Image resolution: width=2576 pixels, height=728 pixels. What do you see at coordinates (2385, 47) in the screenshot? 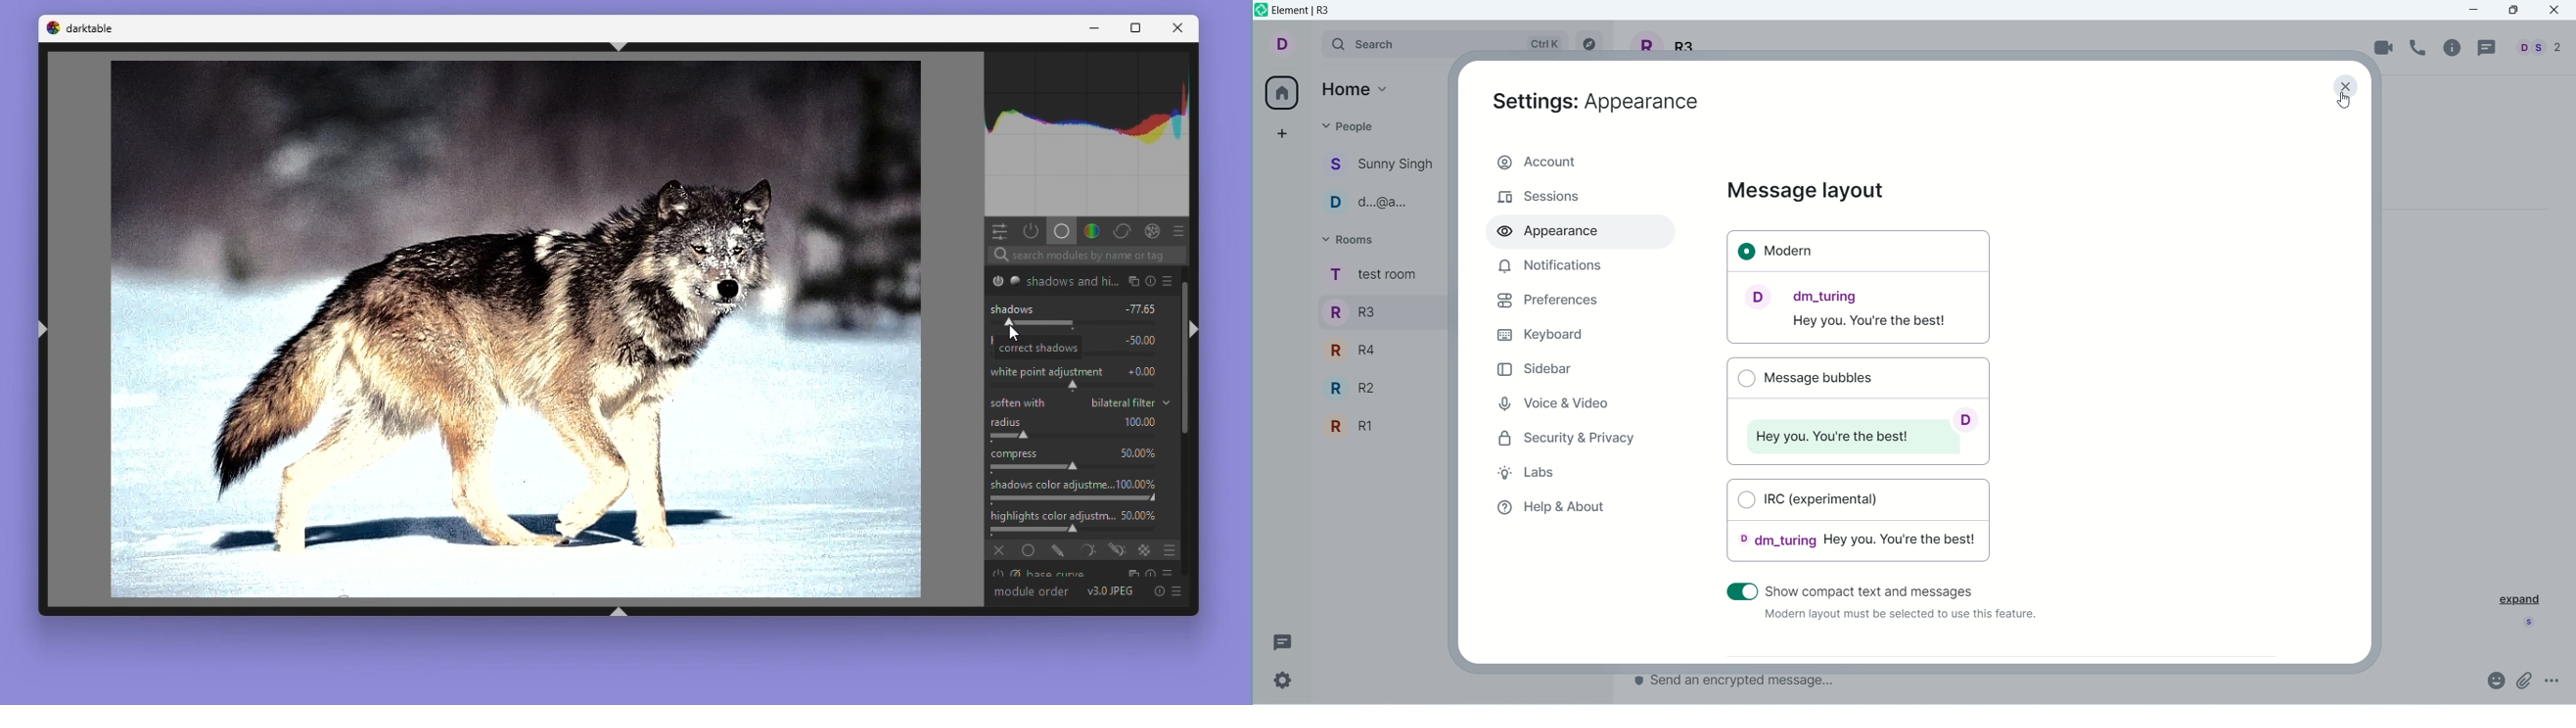
I see `video call` at bounding box center [2385, 47].